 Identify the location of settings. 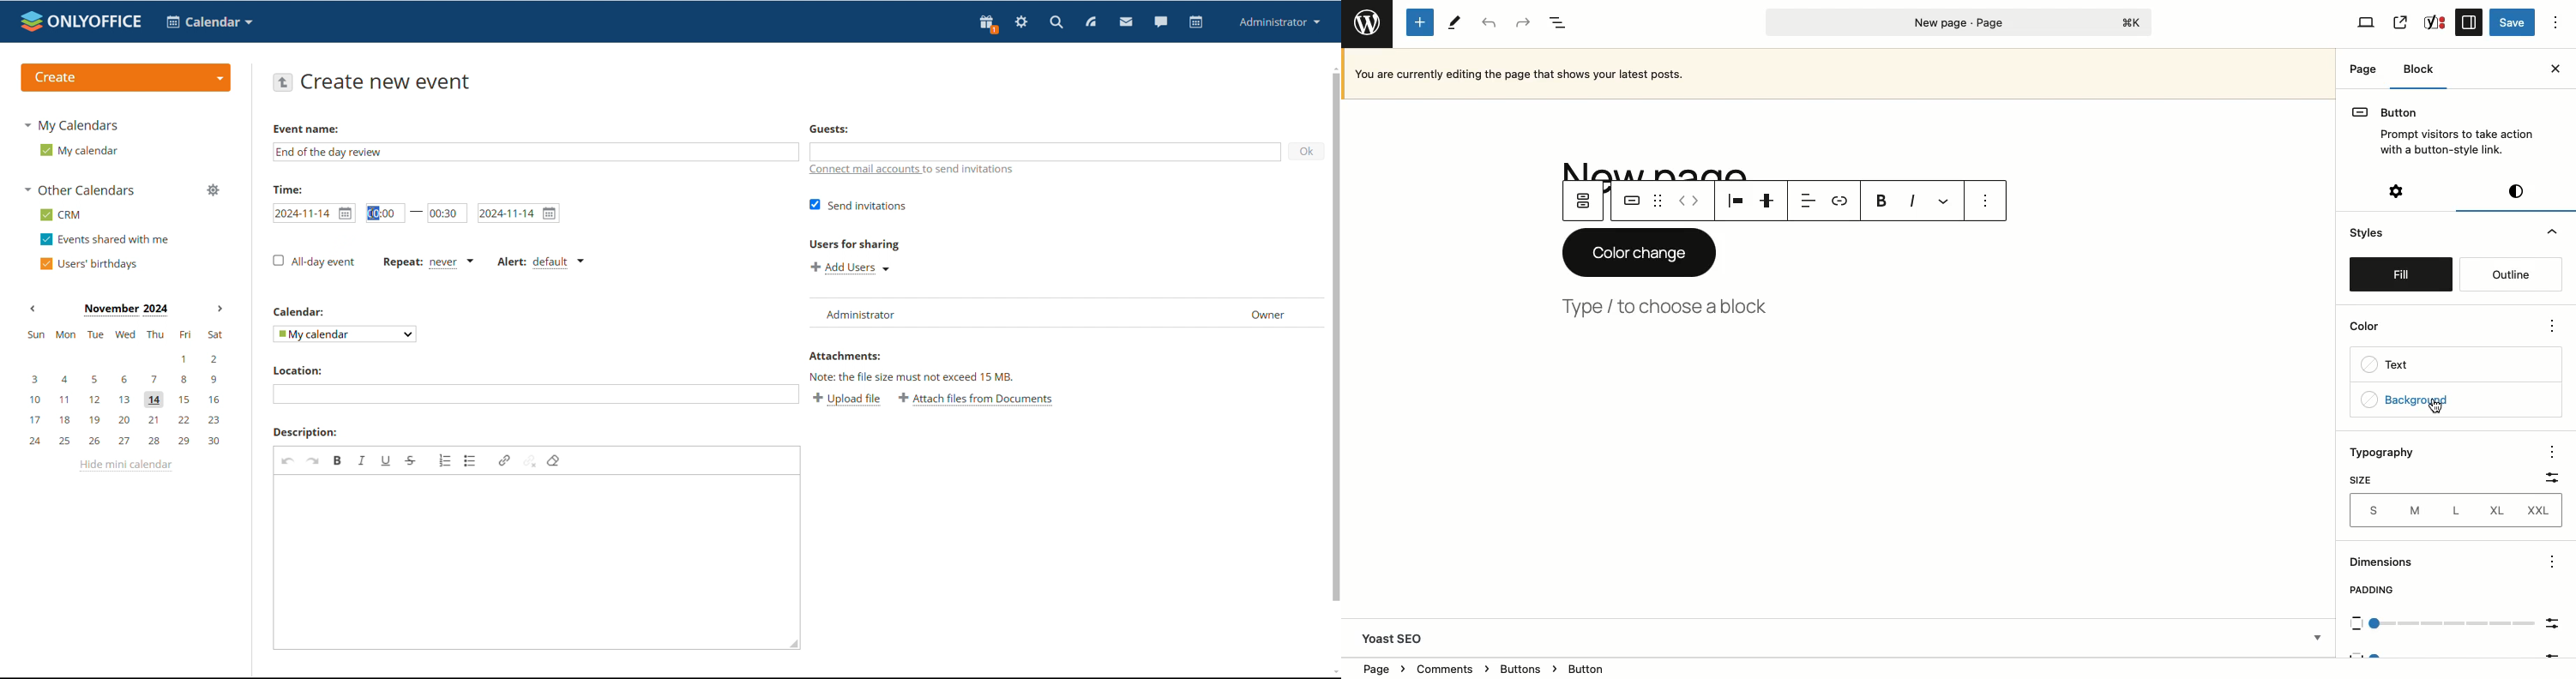
(1021, 24).